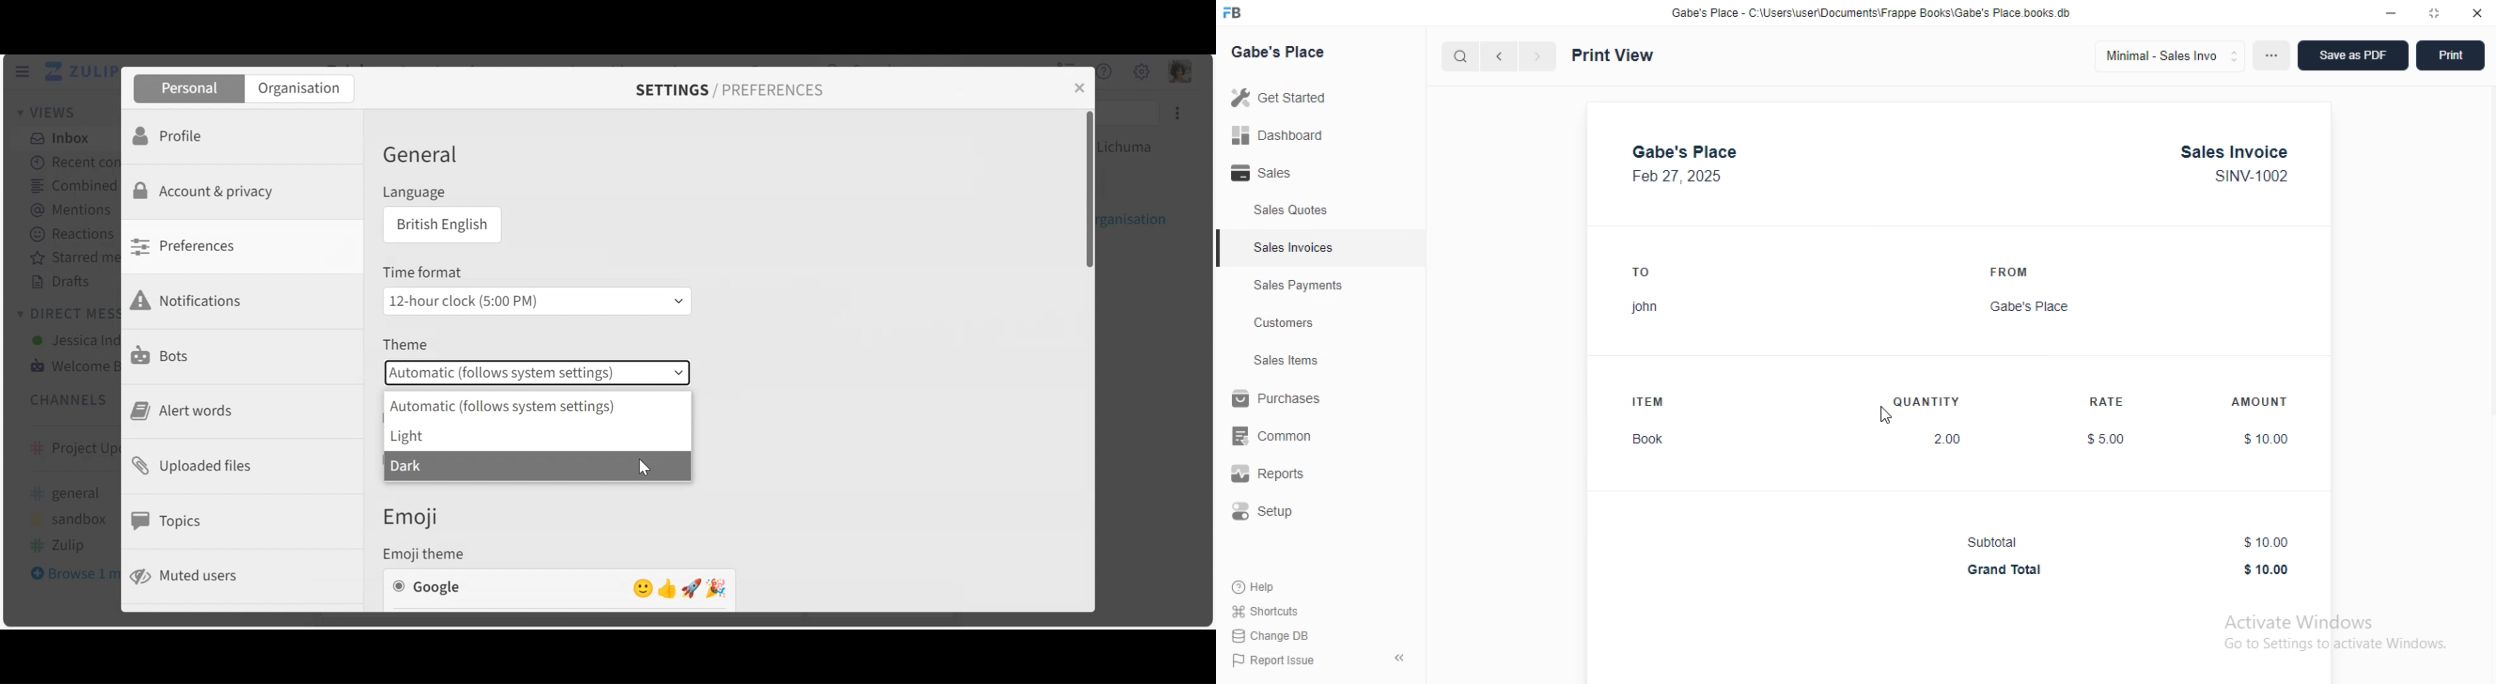 Image resolution: width=2520 pixels, height=700 pixels. I want to click on Time Format Dropdown menu, so click(535, 300).